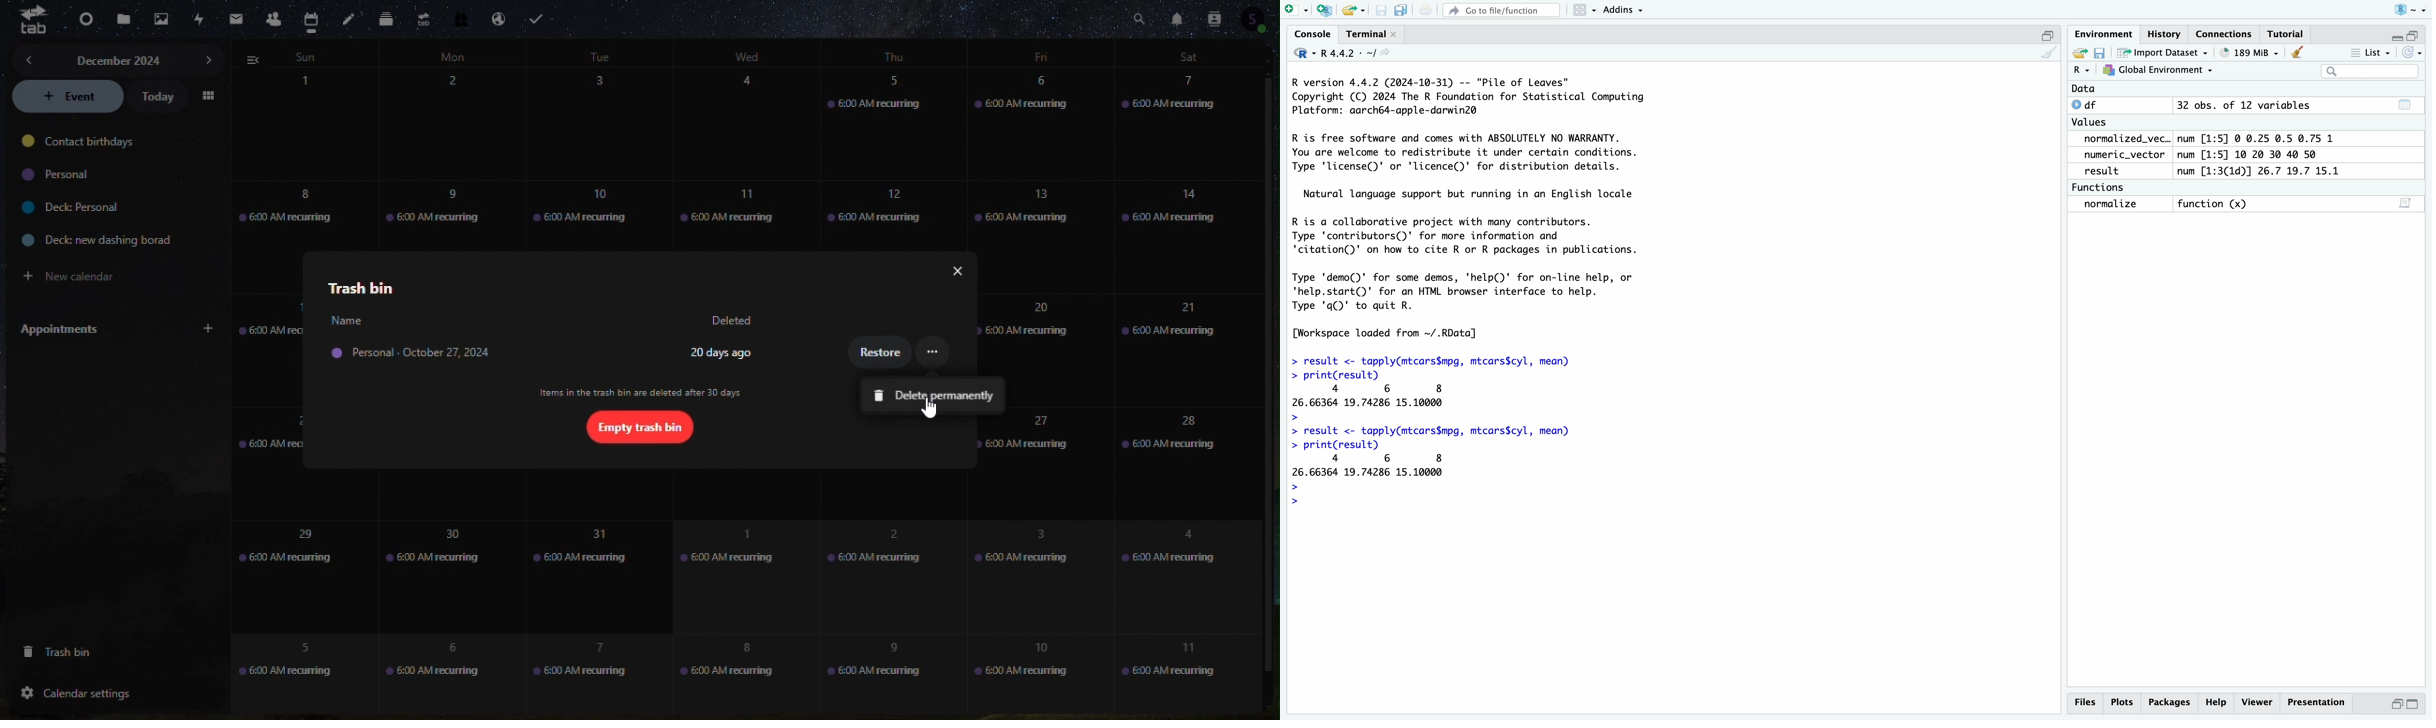 The width and height of the screenshot is (2436, 728). Describe the element at coordinates (2112, 204) in the screenshot. I see `normalize` at that location.